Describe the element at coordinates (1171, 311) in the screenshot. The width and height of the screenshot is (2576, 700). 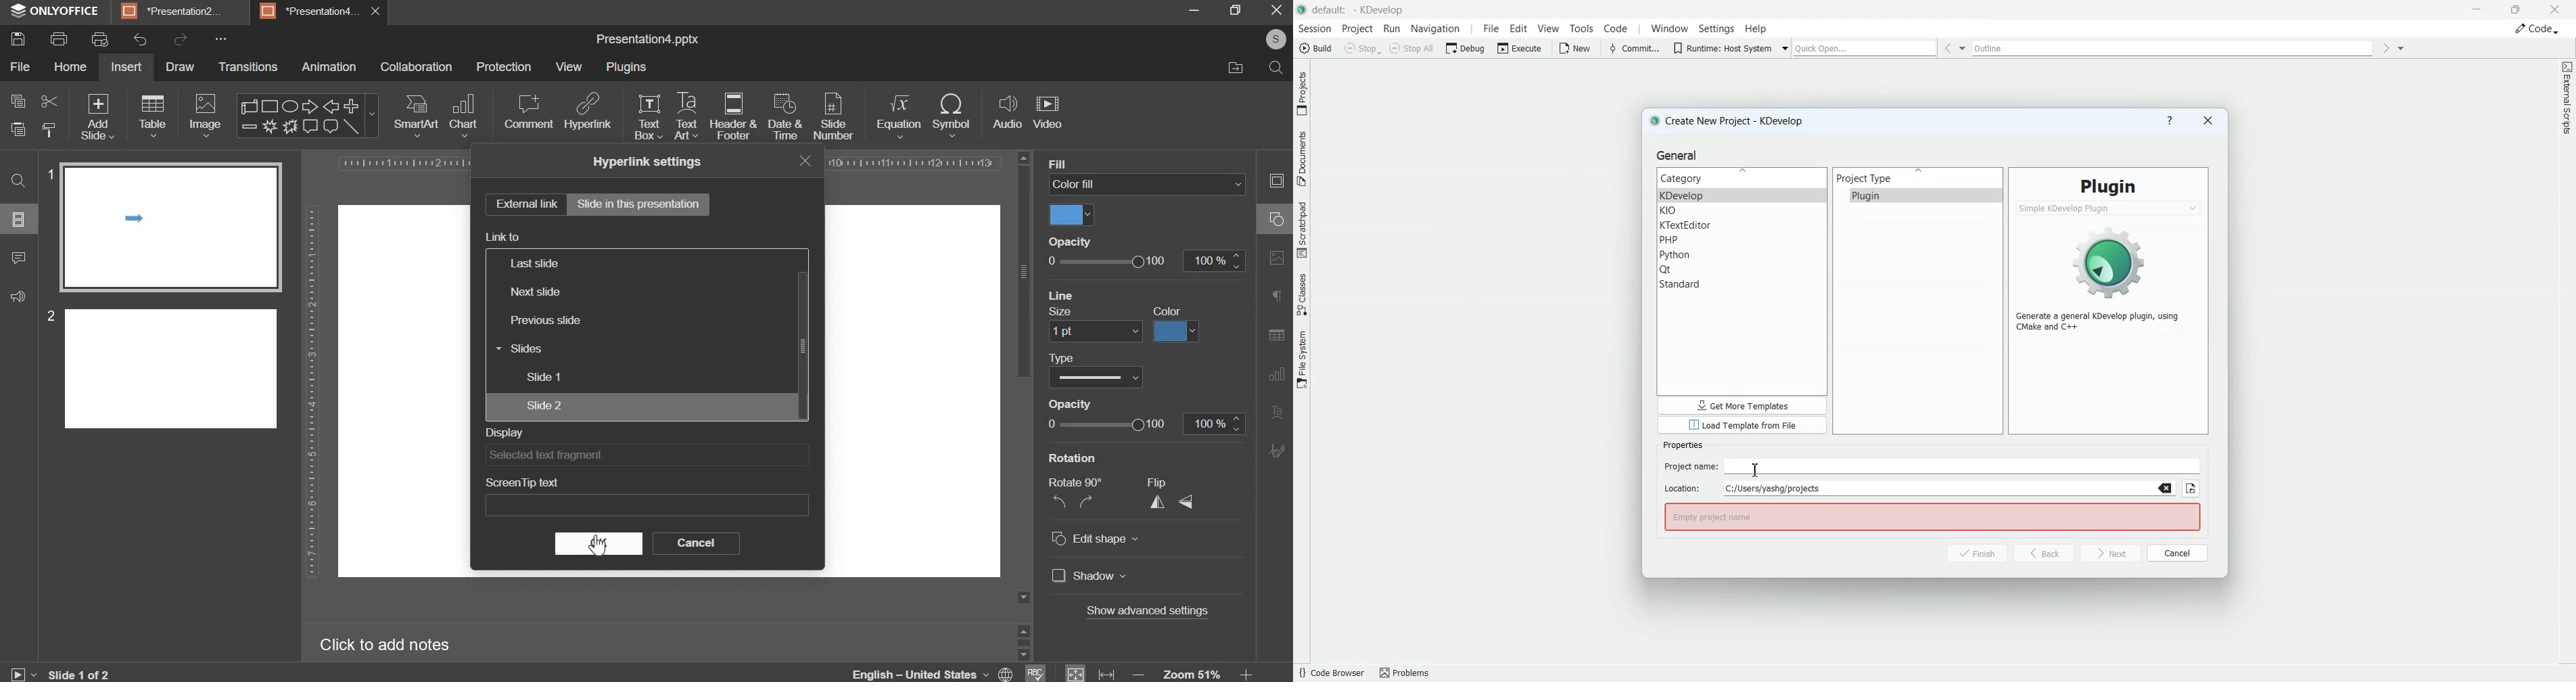
I see `apply to all slides` at that location.